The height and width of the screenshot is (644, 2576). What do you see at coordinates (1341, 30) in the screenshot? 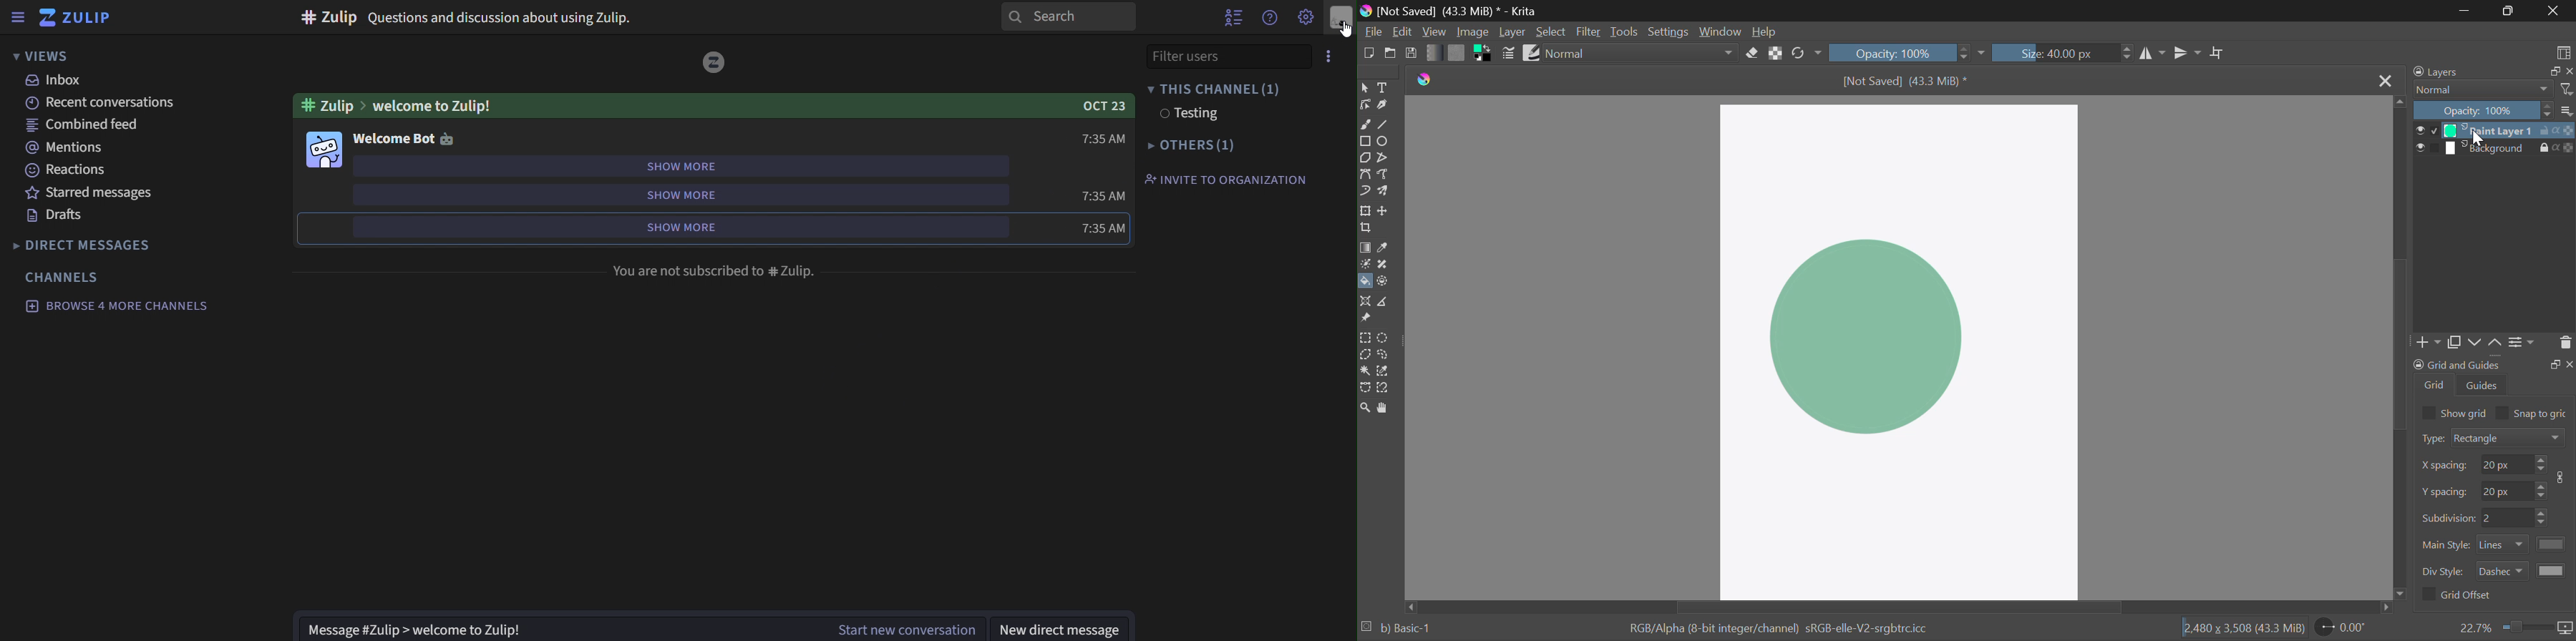
I see `Cursor` at bounding box center [1341, 30].